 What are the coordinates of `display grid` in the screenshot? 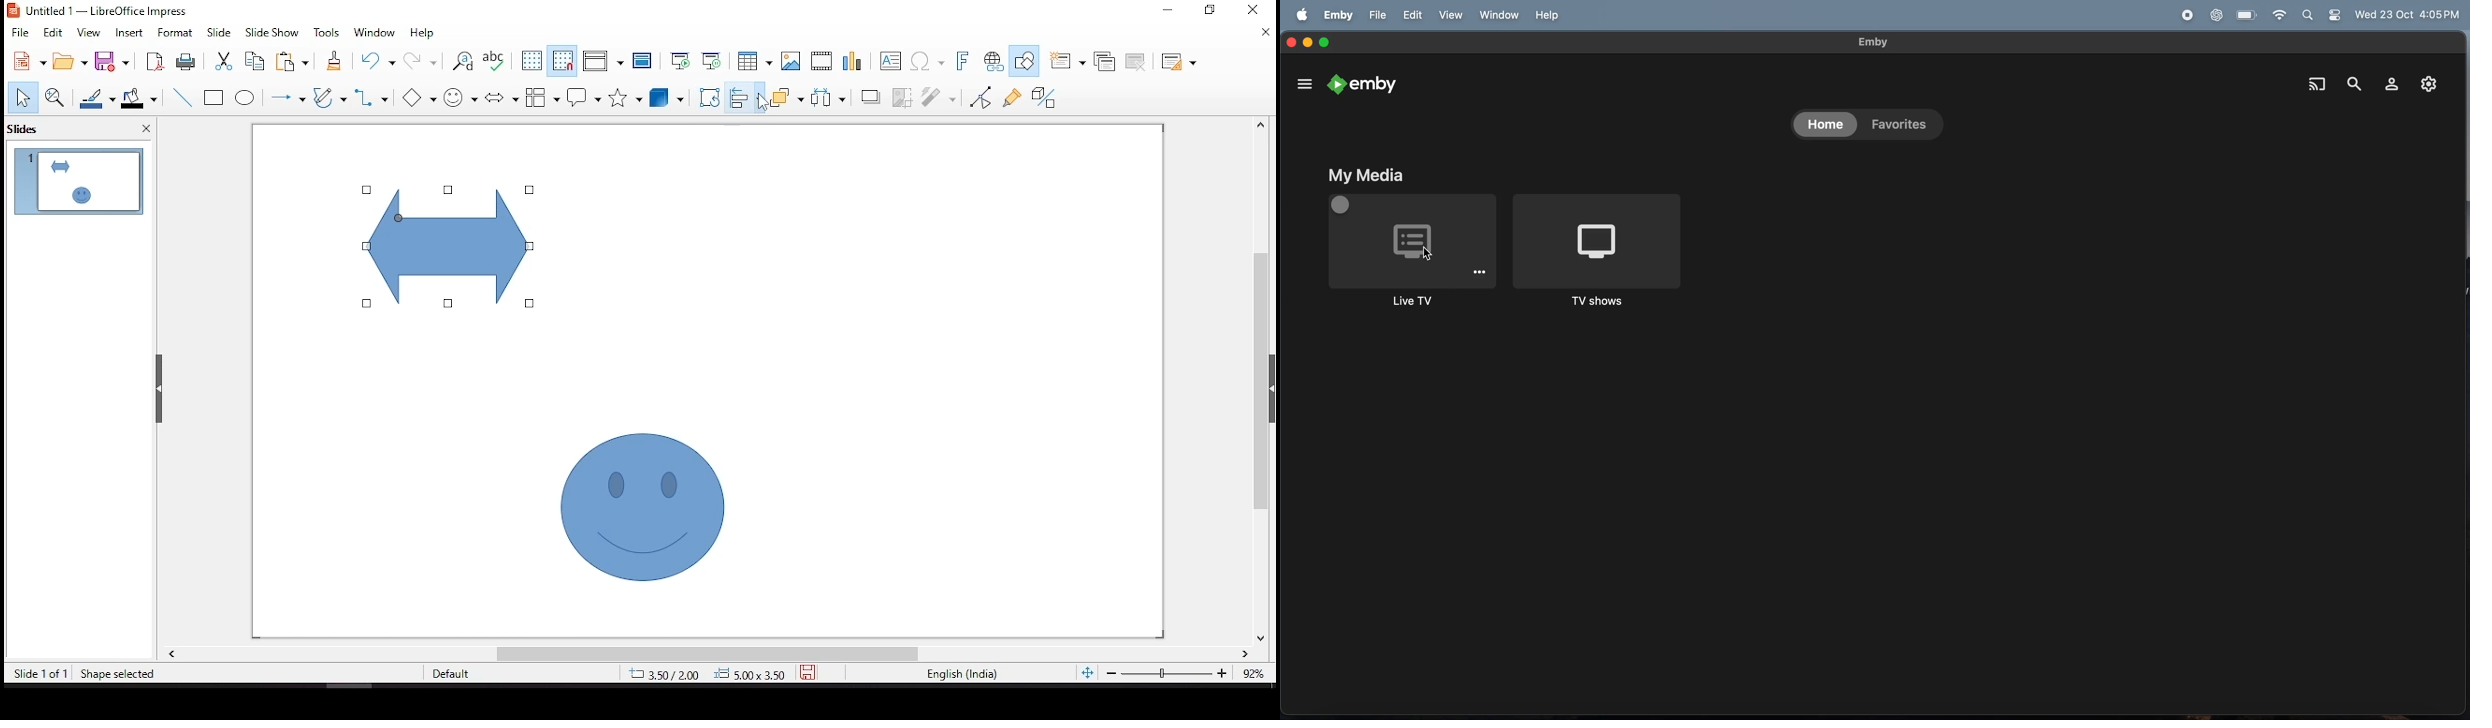 It's located at (531, 62).